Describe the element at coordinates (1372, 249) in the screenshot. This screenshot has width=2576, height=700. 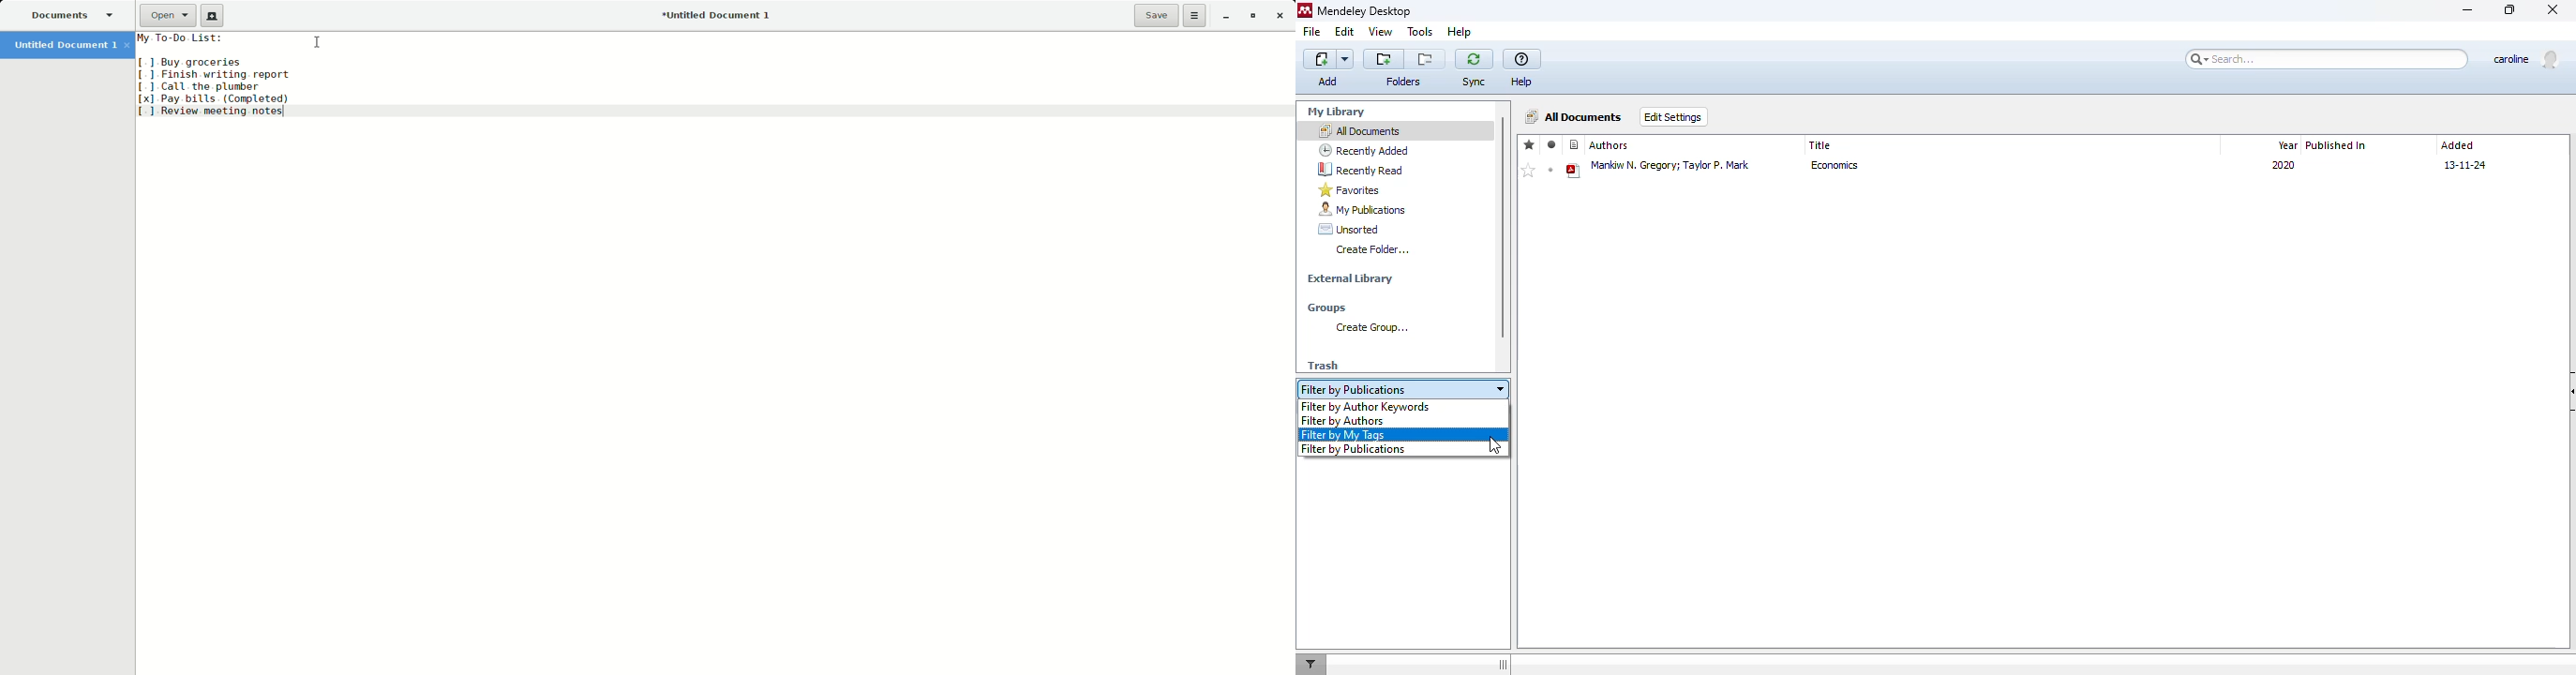
I see `create folder` at that location.